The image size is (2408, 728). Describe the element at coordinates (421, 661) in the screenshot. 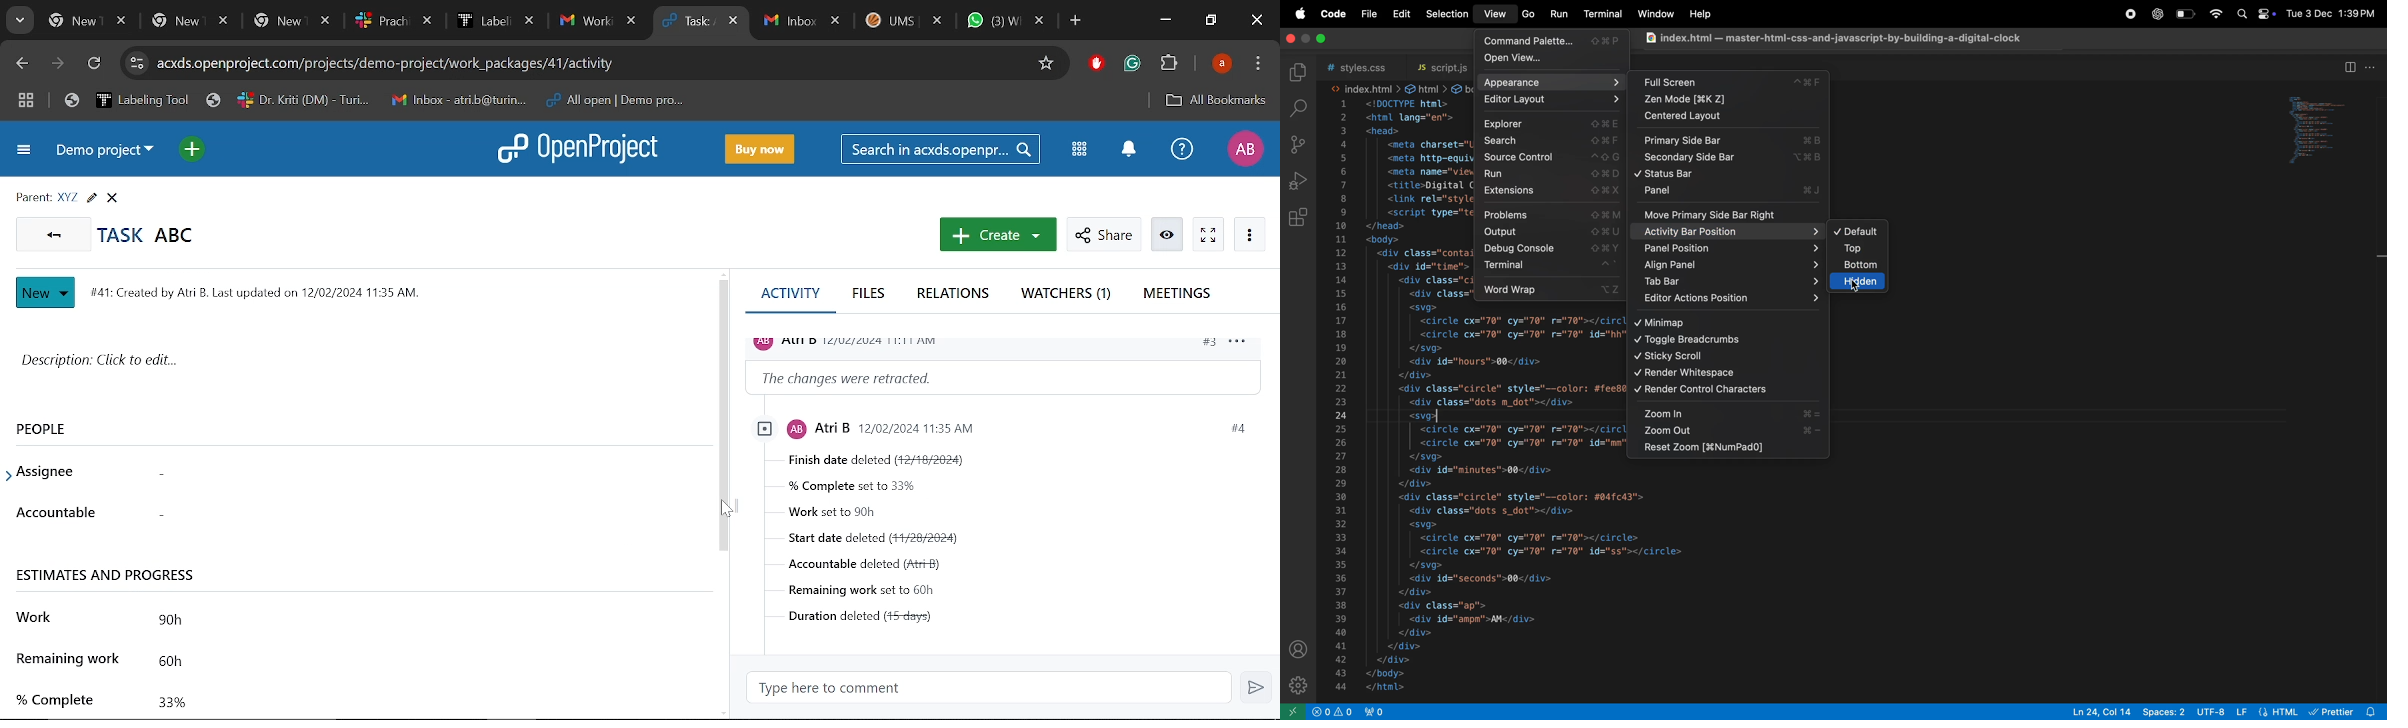

I see `Remaining work` at that location.